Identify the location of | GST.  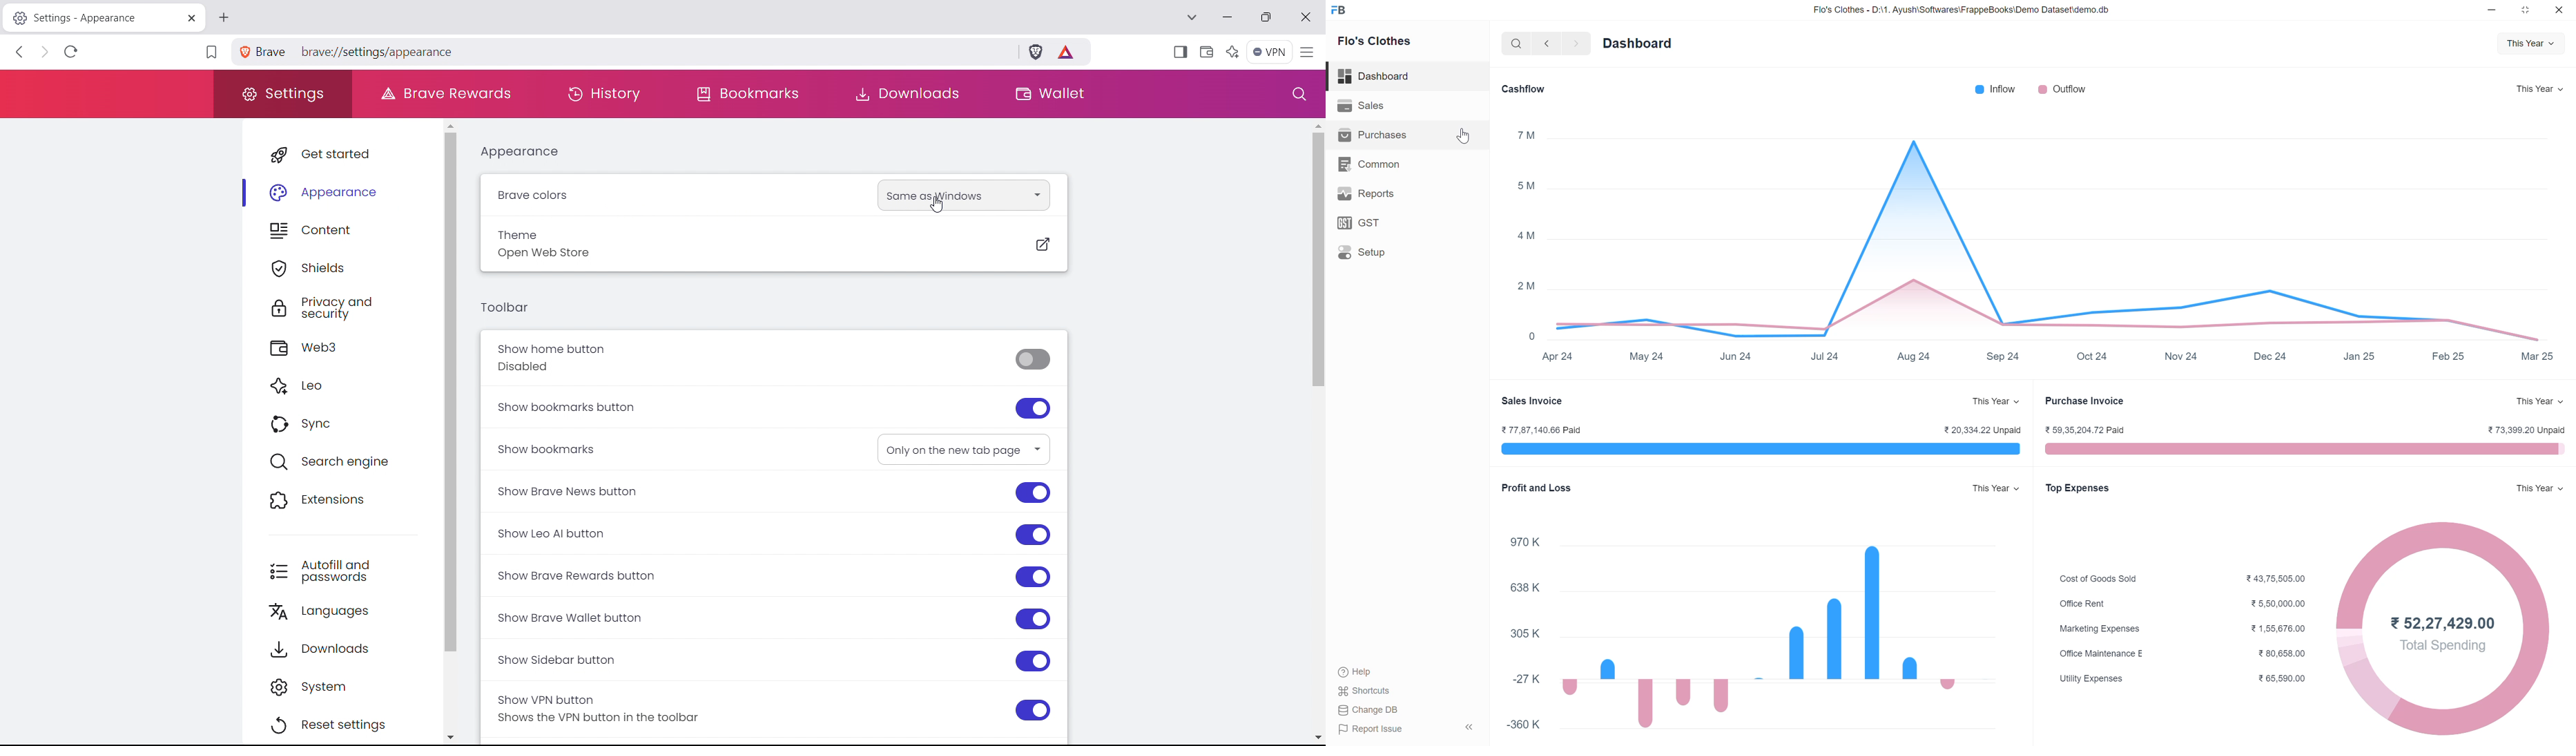
(1362, 220).